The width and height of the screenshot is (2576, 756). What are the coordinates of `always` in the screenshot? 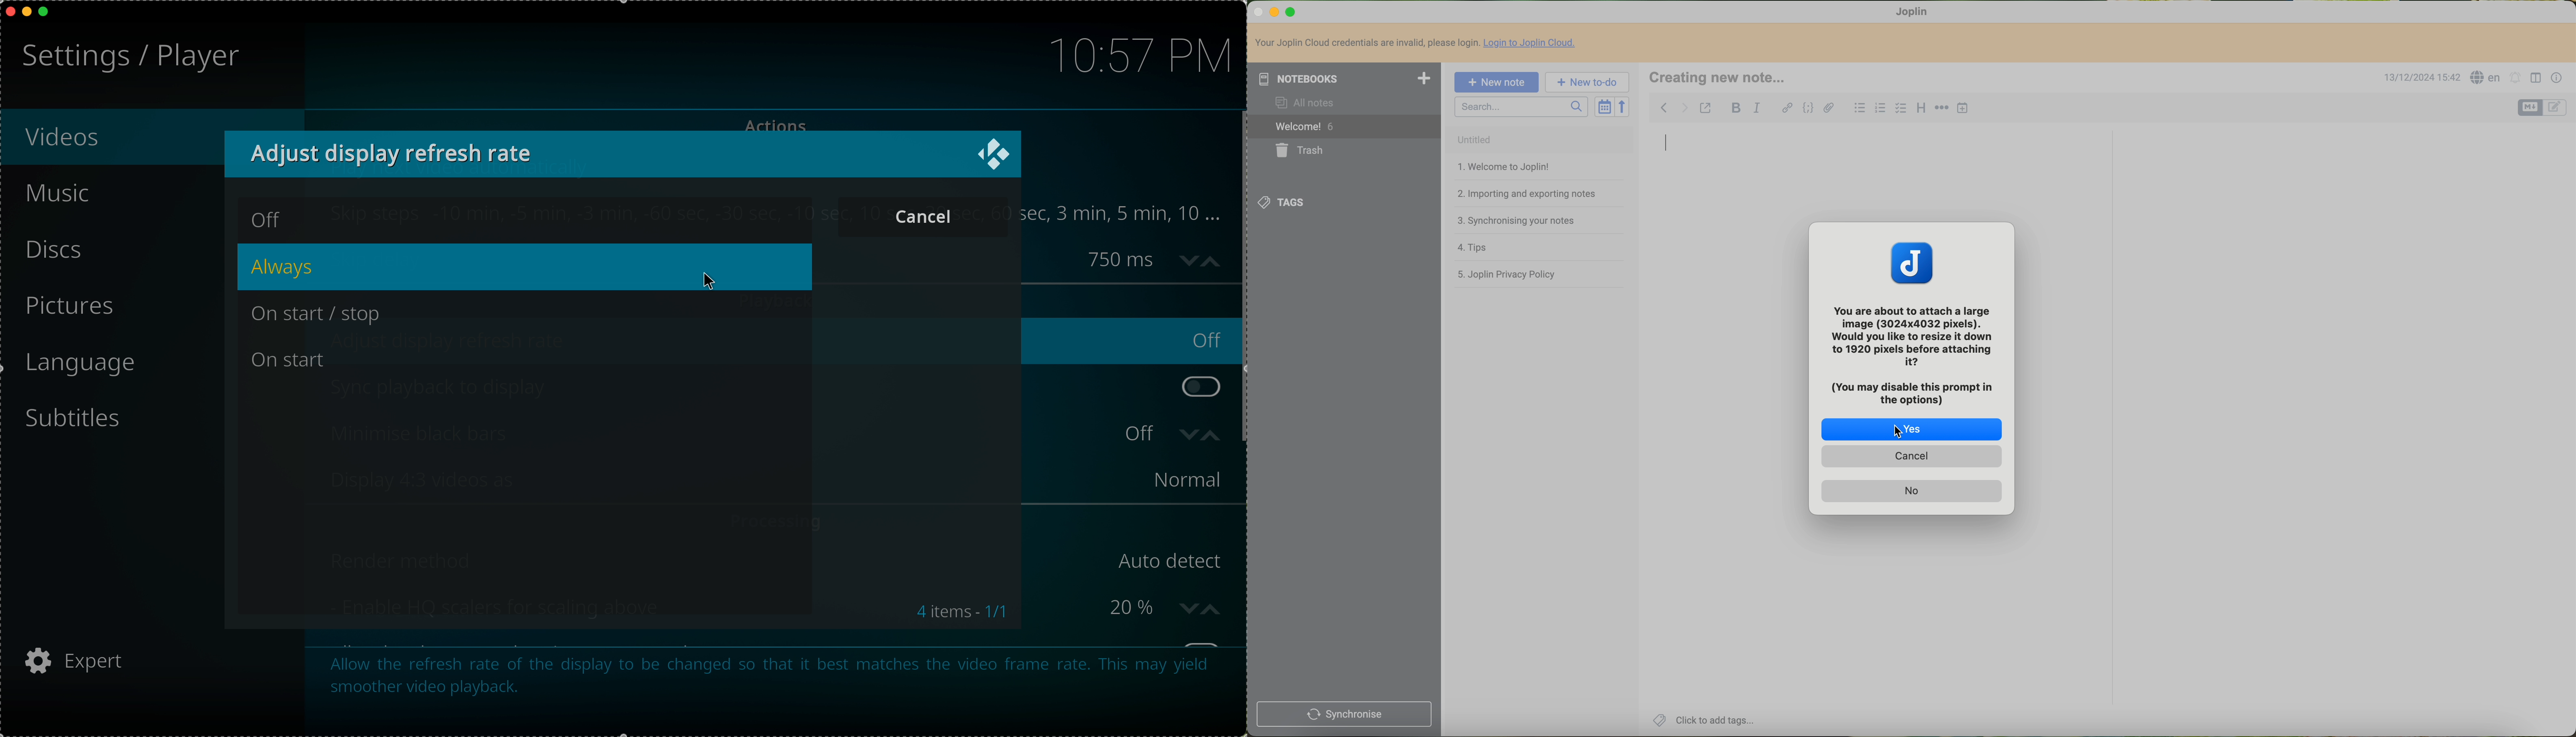 It's located at (524, 267).